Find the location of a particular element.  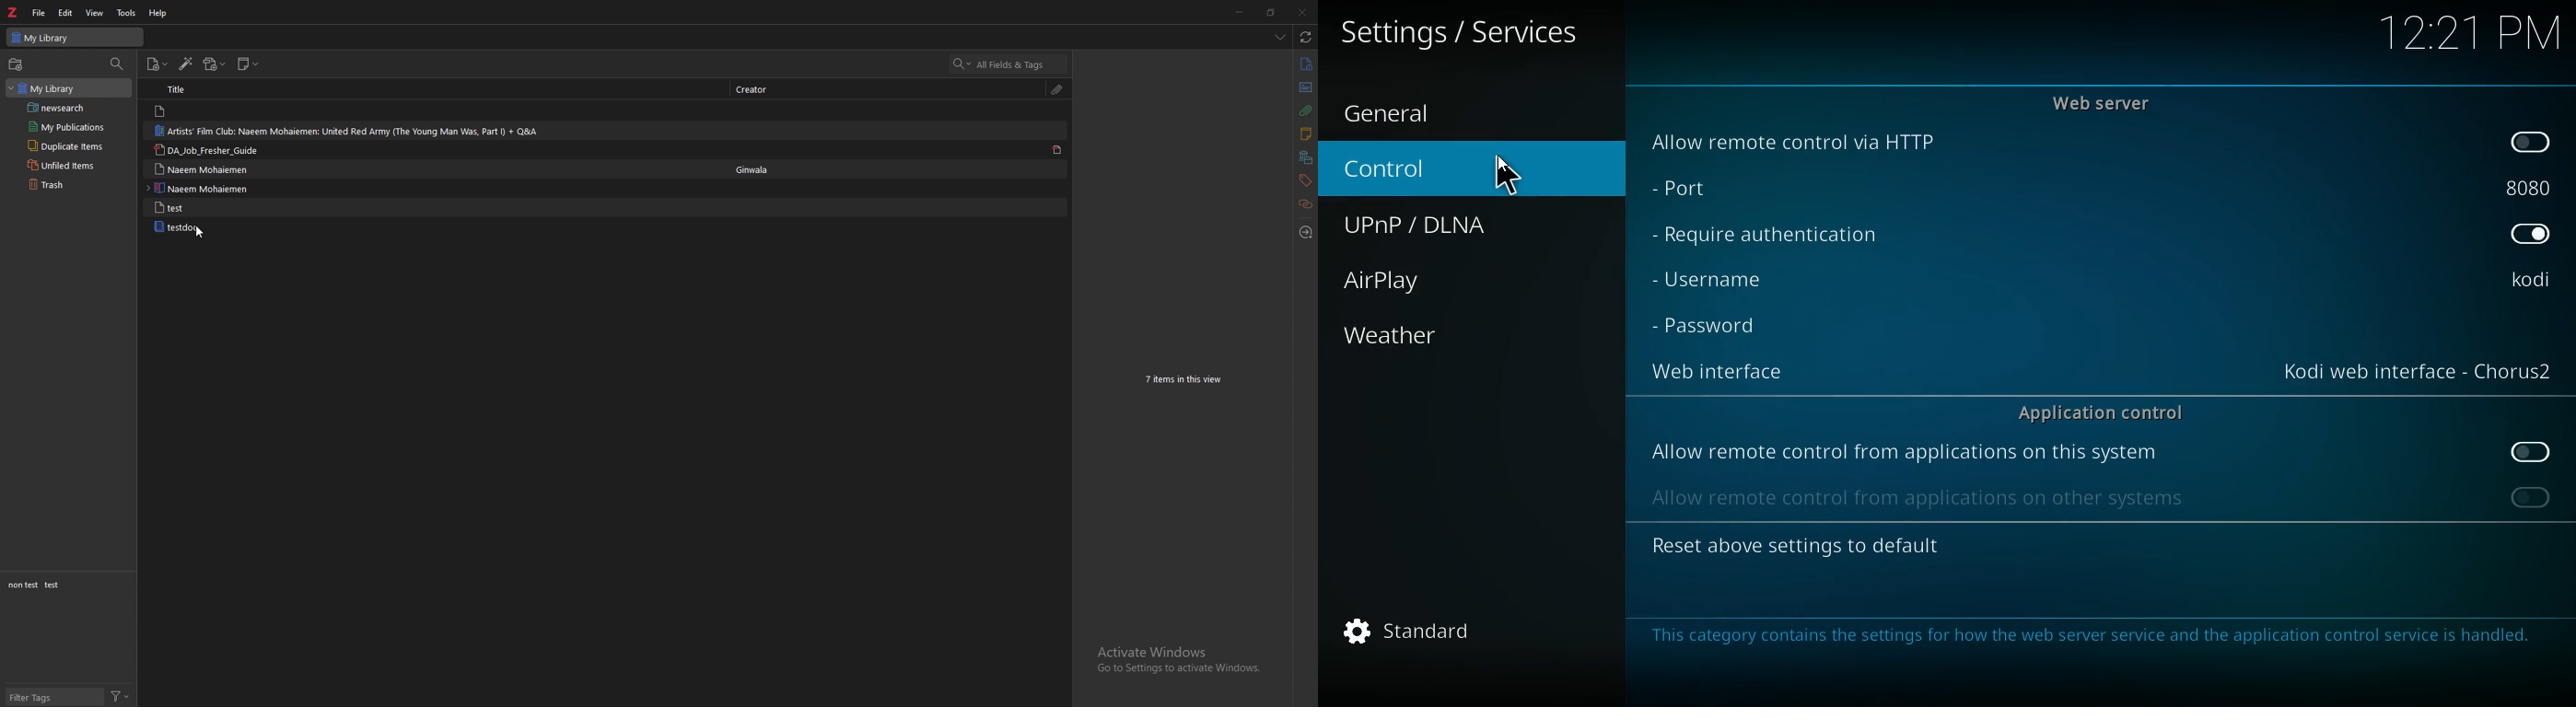

tags is located at coordinates (1306, 180).